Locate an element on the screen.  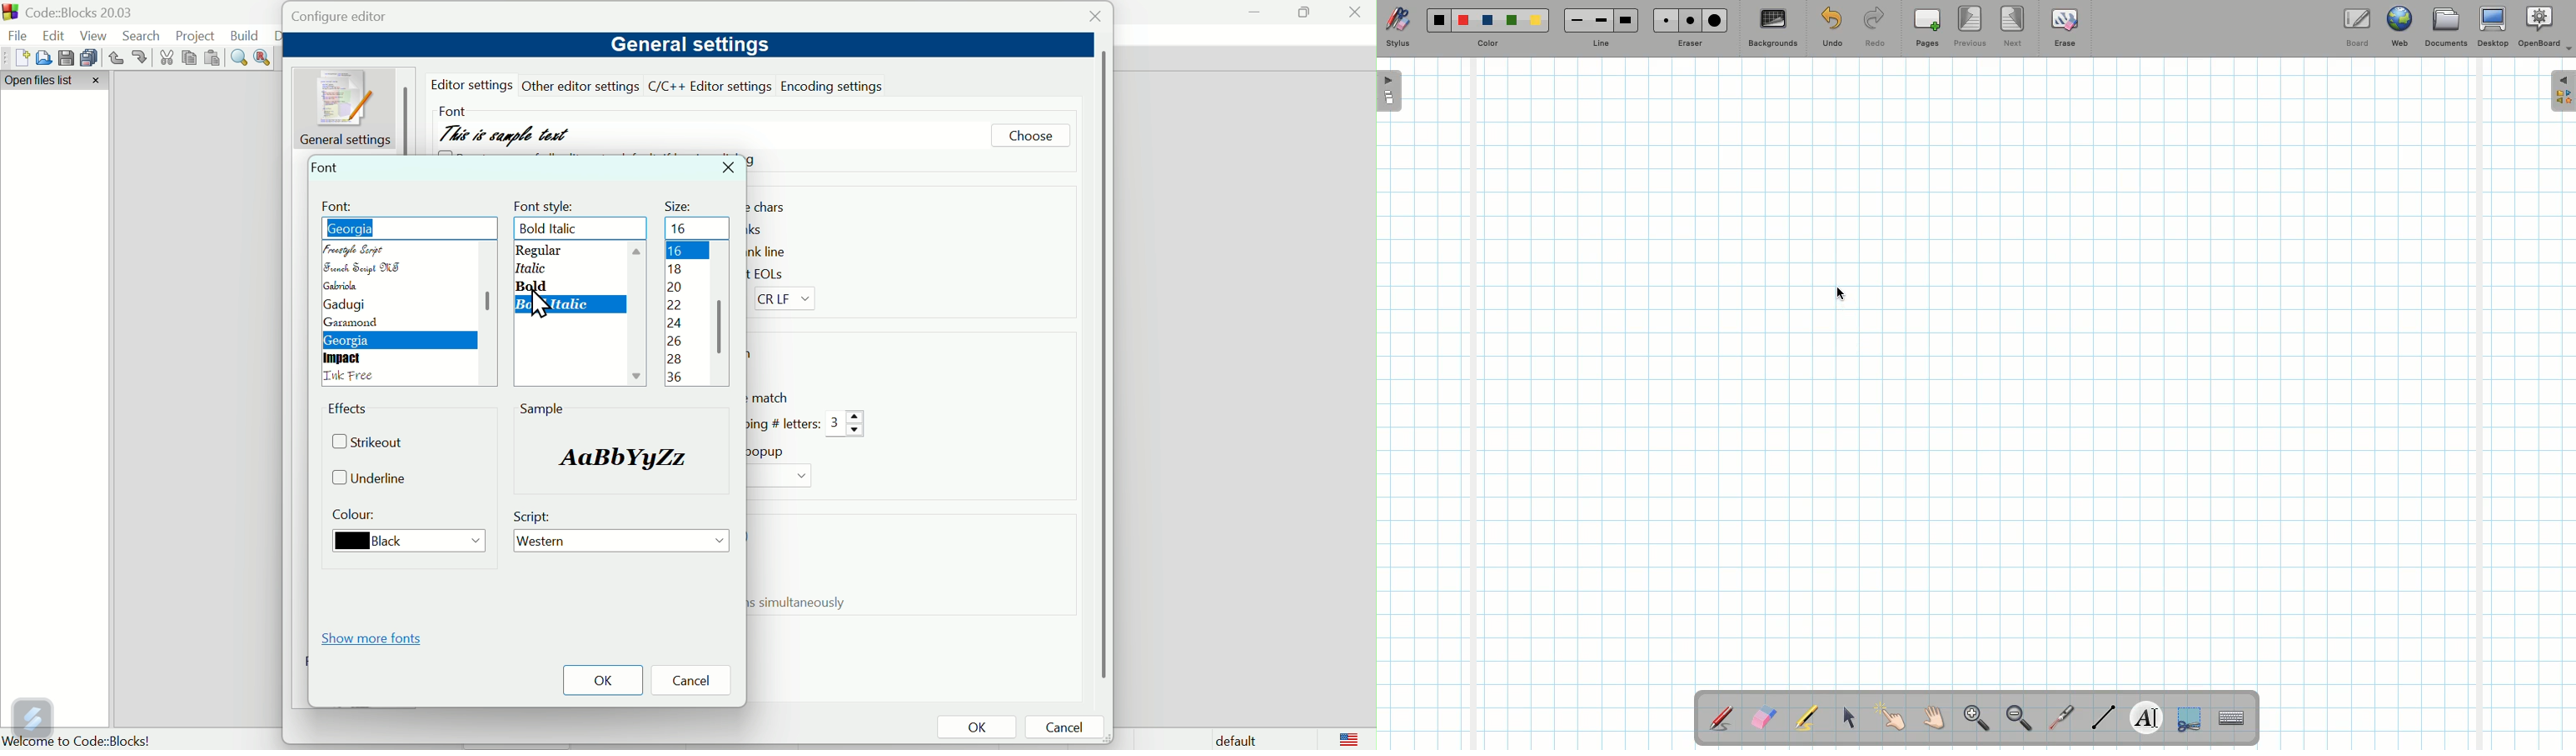
Close is located at coordinates (1091, 19).